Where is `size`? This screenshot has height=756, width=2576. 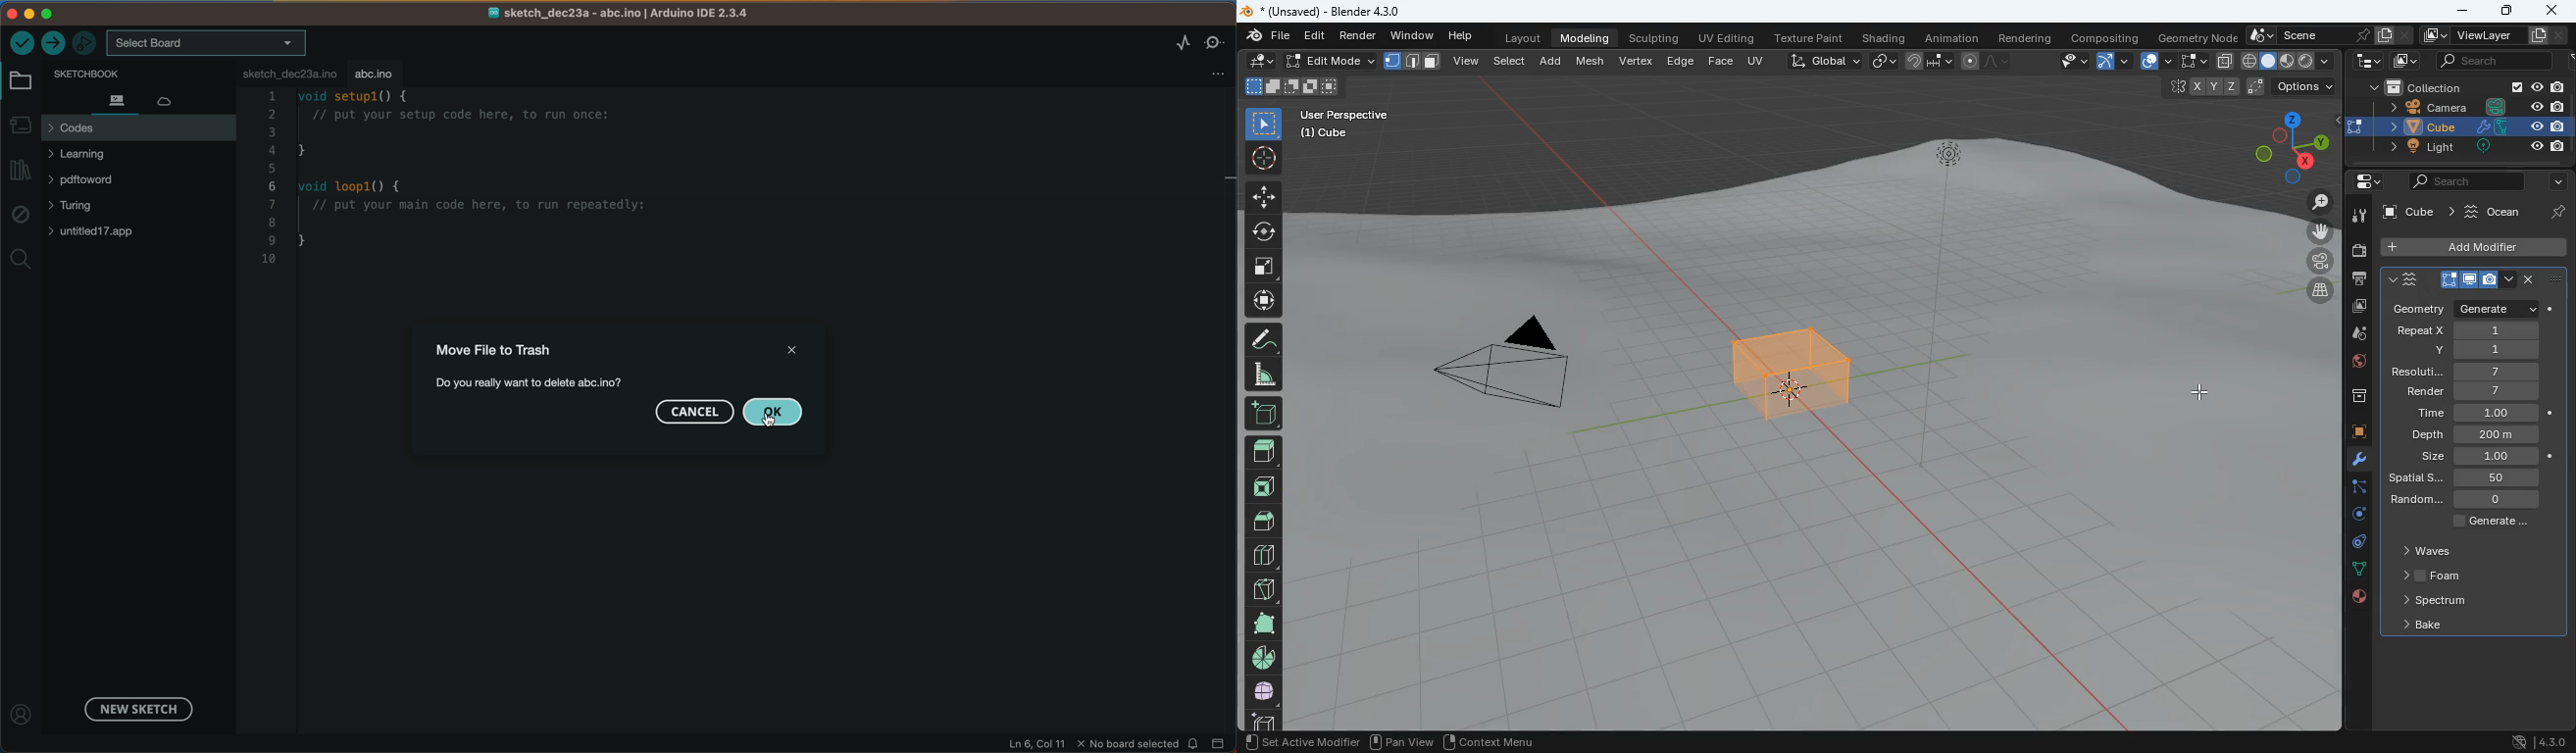
size is located at coordinates (2481, 457).